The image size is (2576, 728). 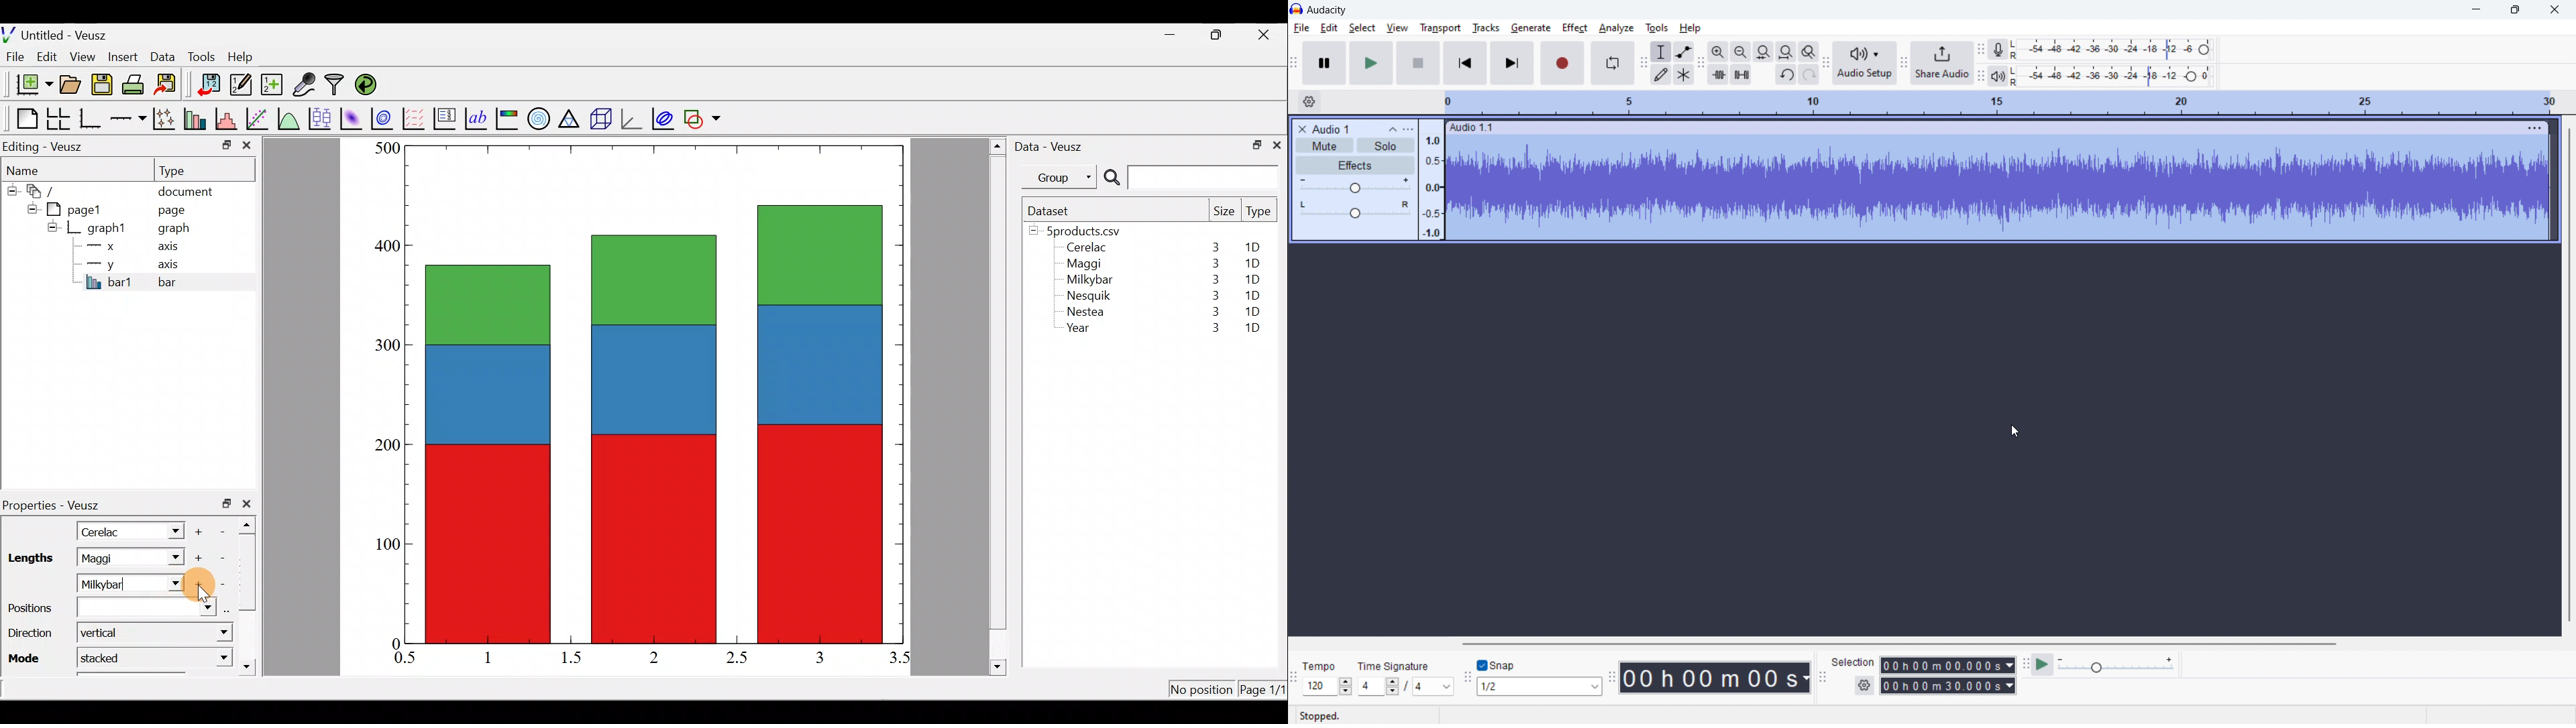 I want to click on Edit and enter new datasets, so click(x=241, y=85).